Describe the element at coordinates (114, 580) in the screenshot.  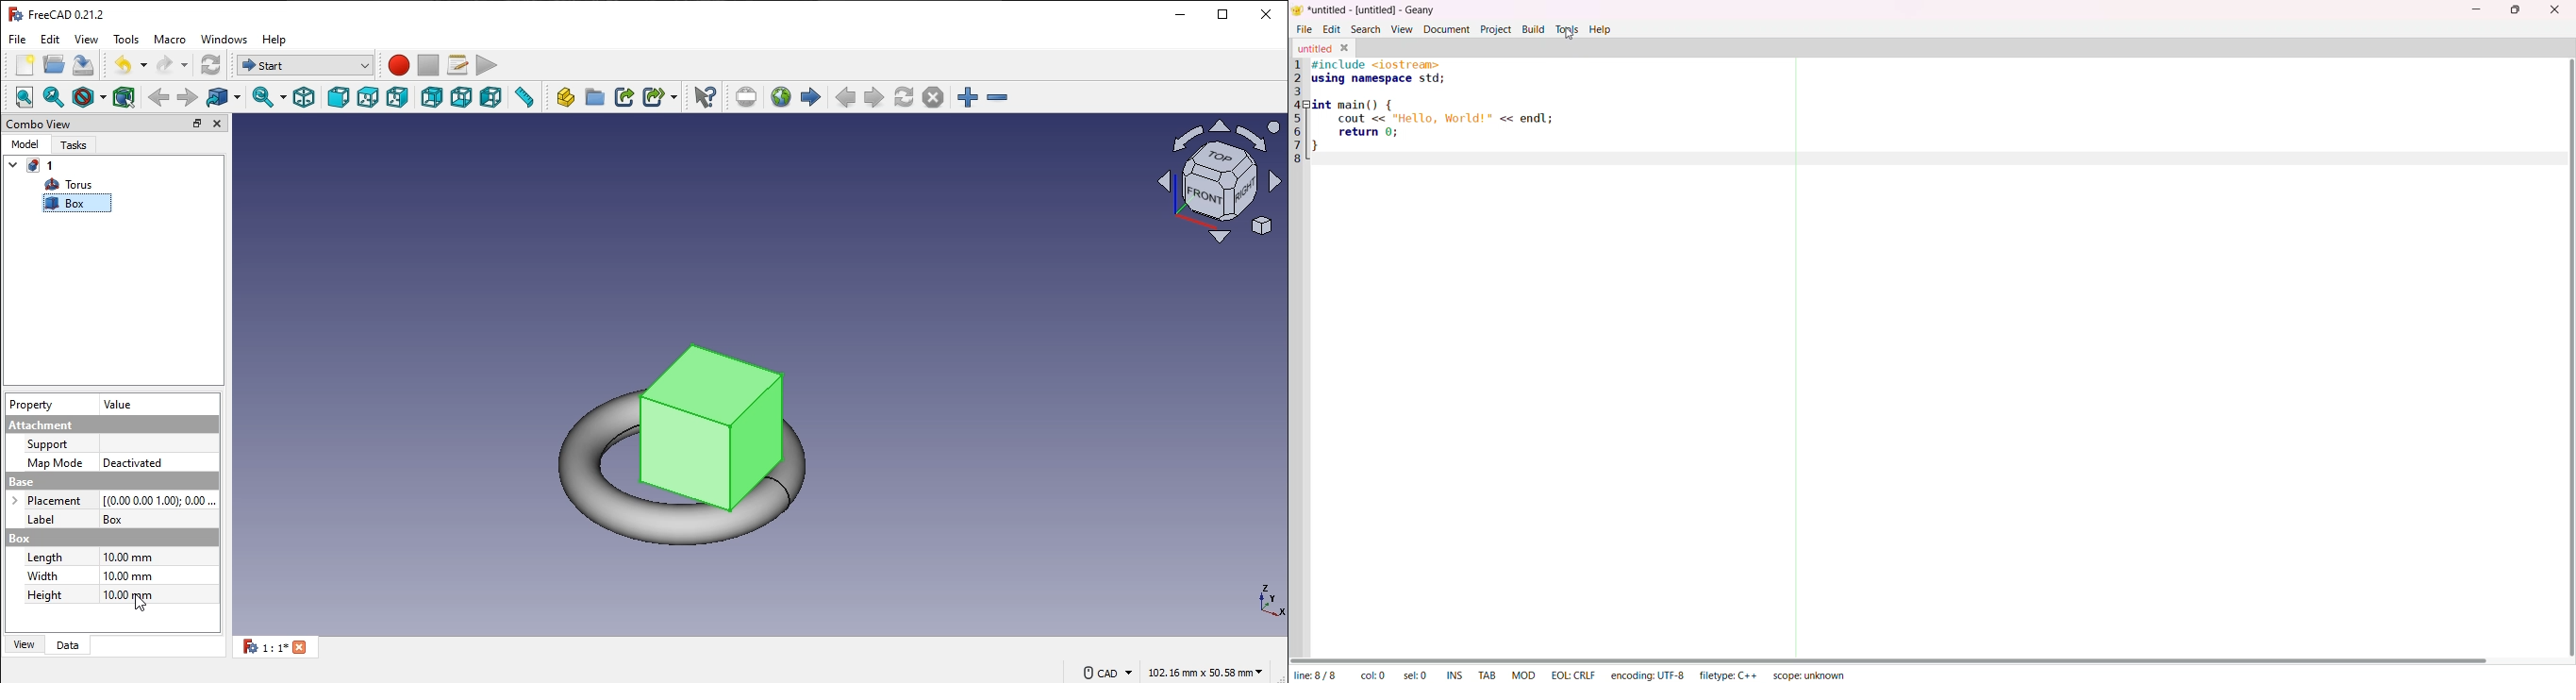
I see `Length 1000 mm
Width 10.00 mm
Height 10.00 mm` at that location.